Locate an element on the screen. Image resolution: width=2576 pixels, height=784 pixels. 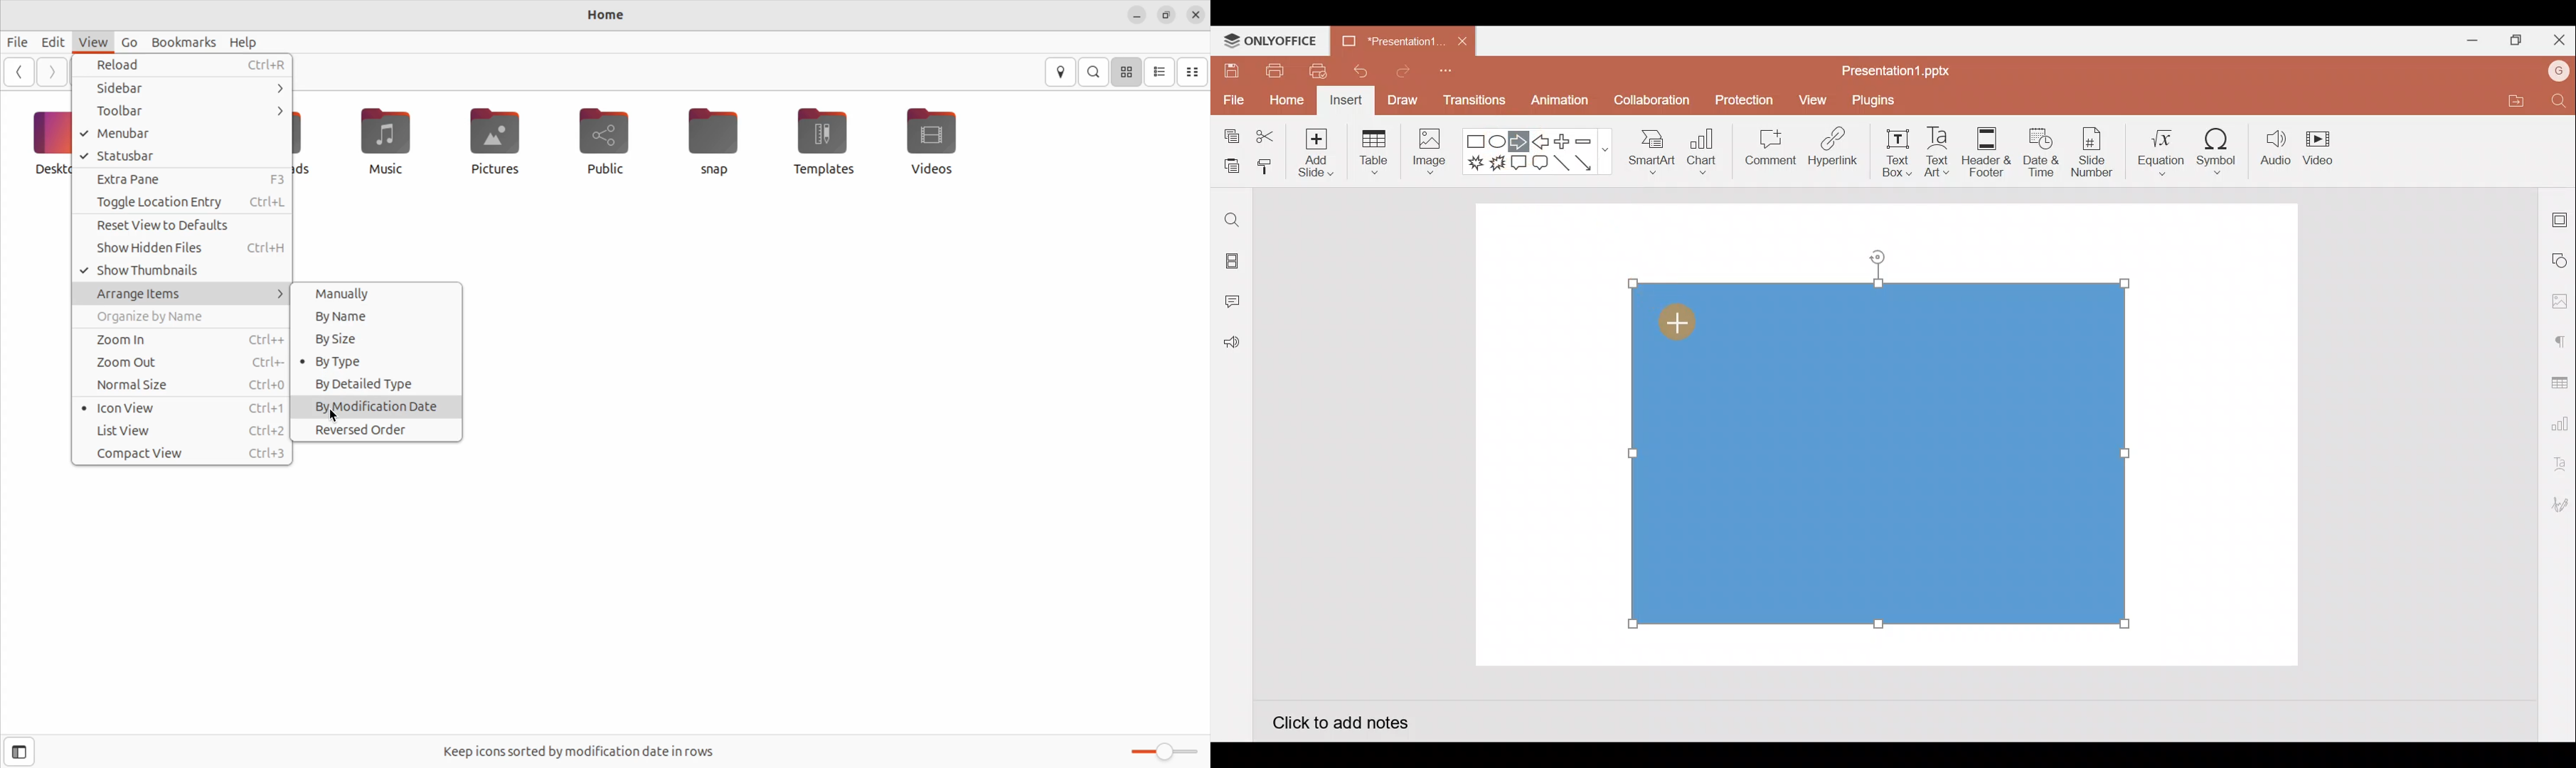
Home is located at coordinates (1287, 102).